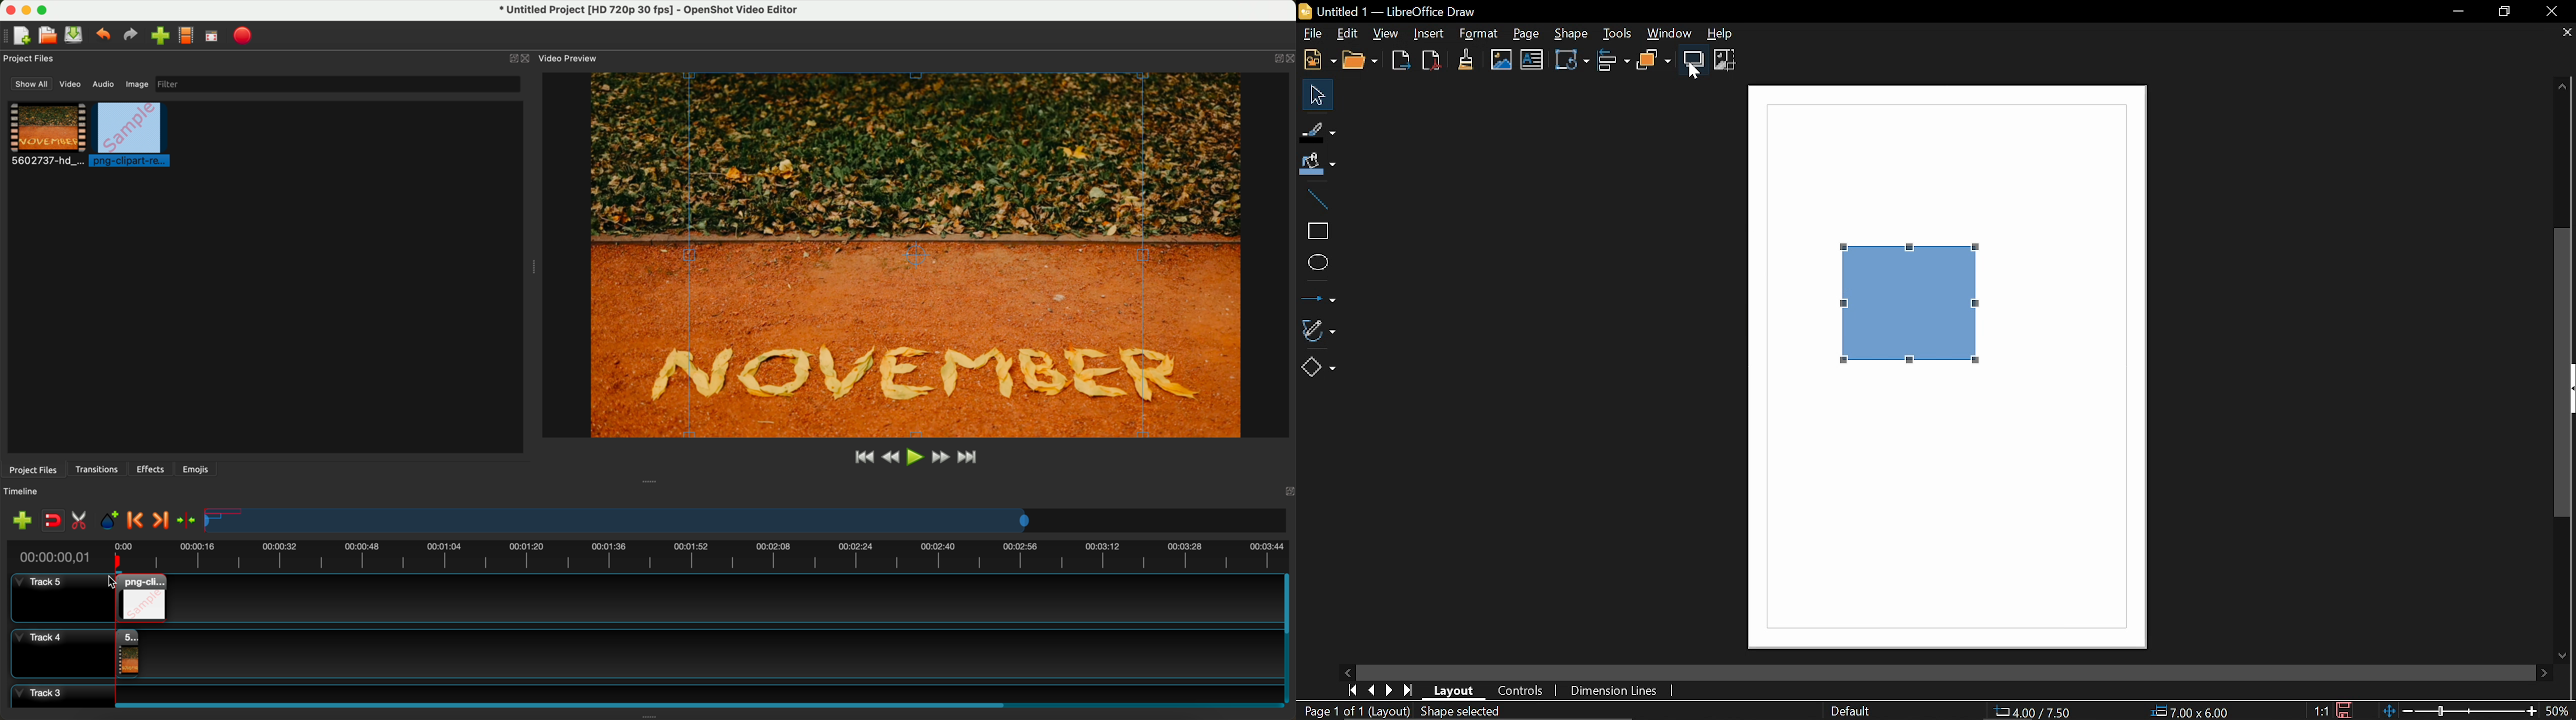 Image resolution: width=2576 pixels, height=728 pixels. What do you see at coordinates (2561, 88) in the screenshot?
I see `Move up` at bounding box center [2561, 88].